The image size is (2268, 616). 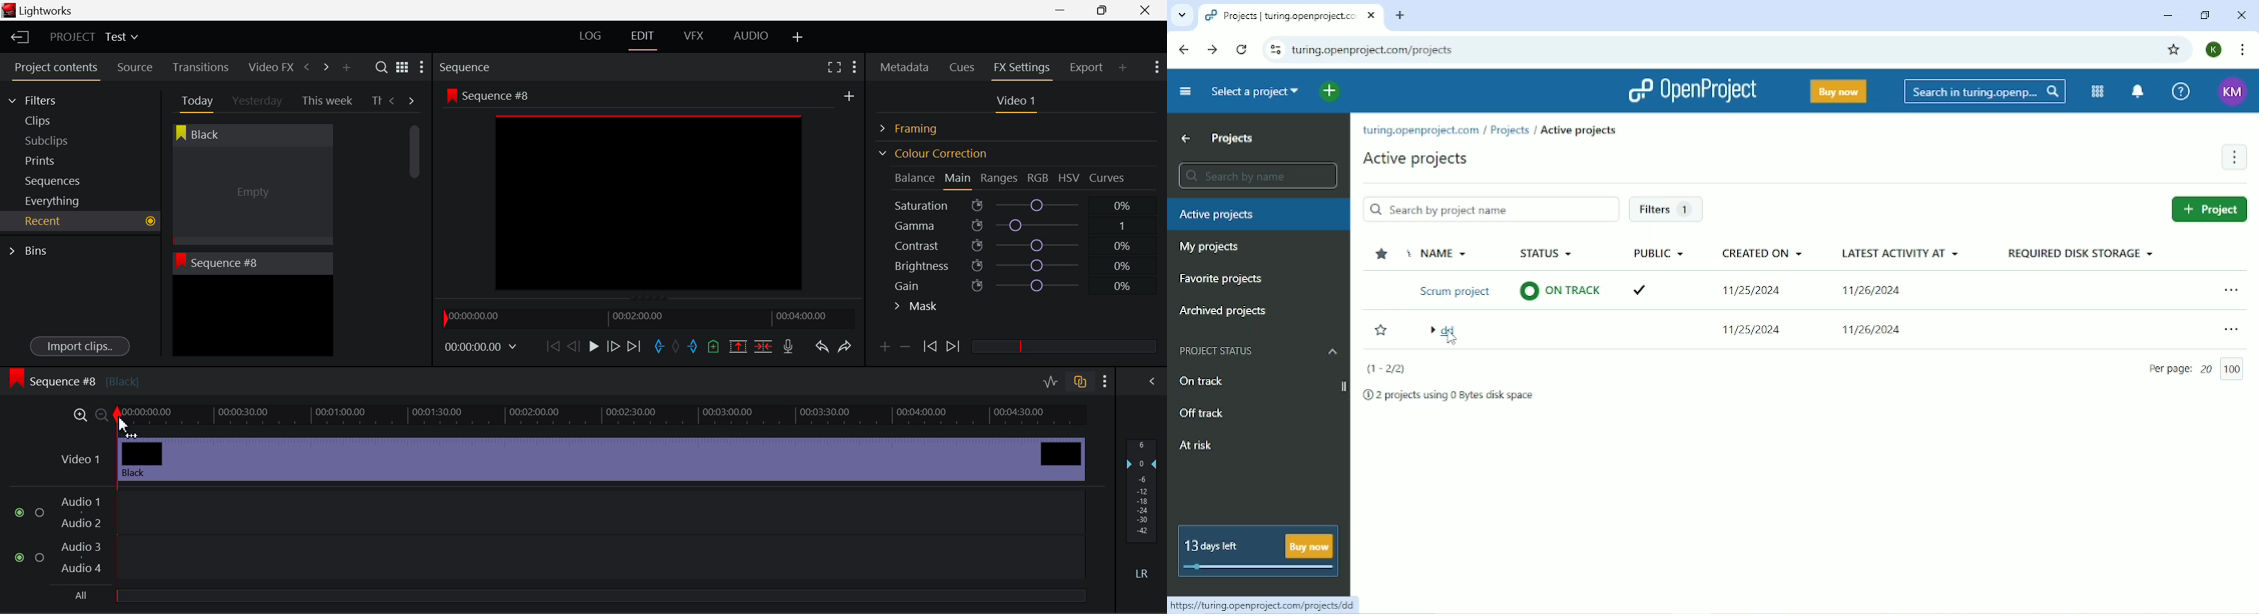 I want to click on Restore down, so click(x=2205, y=16).